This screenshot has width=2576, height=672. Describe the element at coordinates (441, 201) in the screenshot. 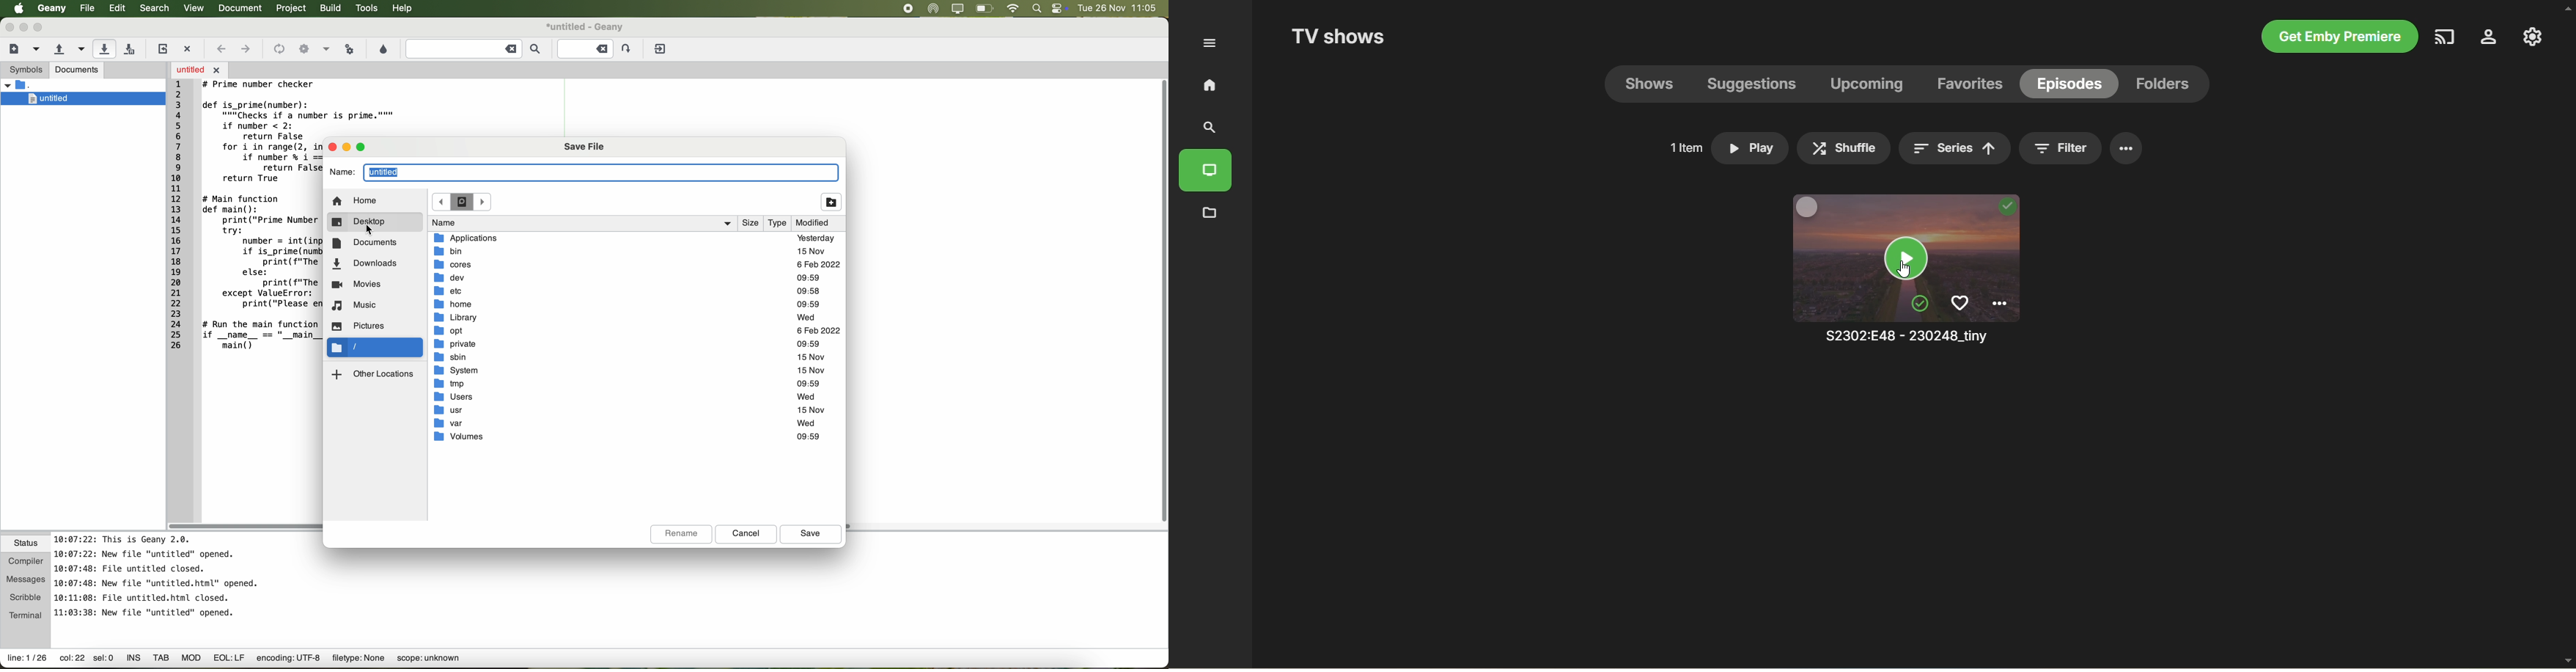

I see `navigate back` at that location.